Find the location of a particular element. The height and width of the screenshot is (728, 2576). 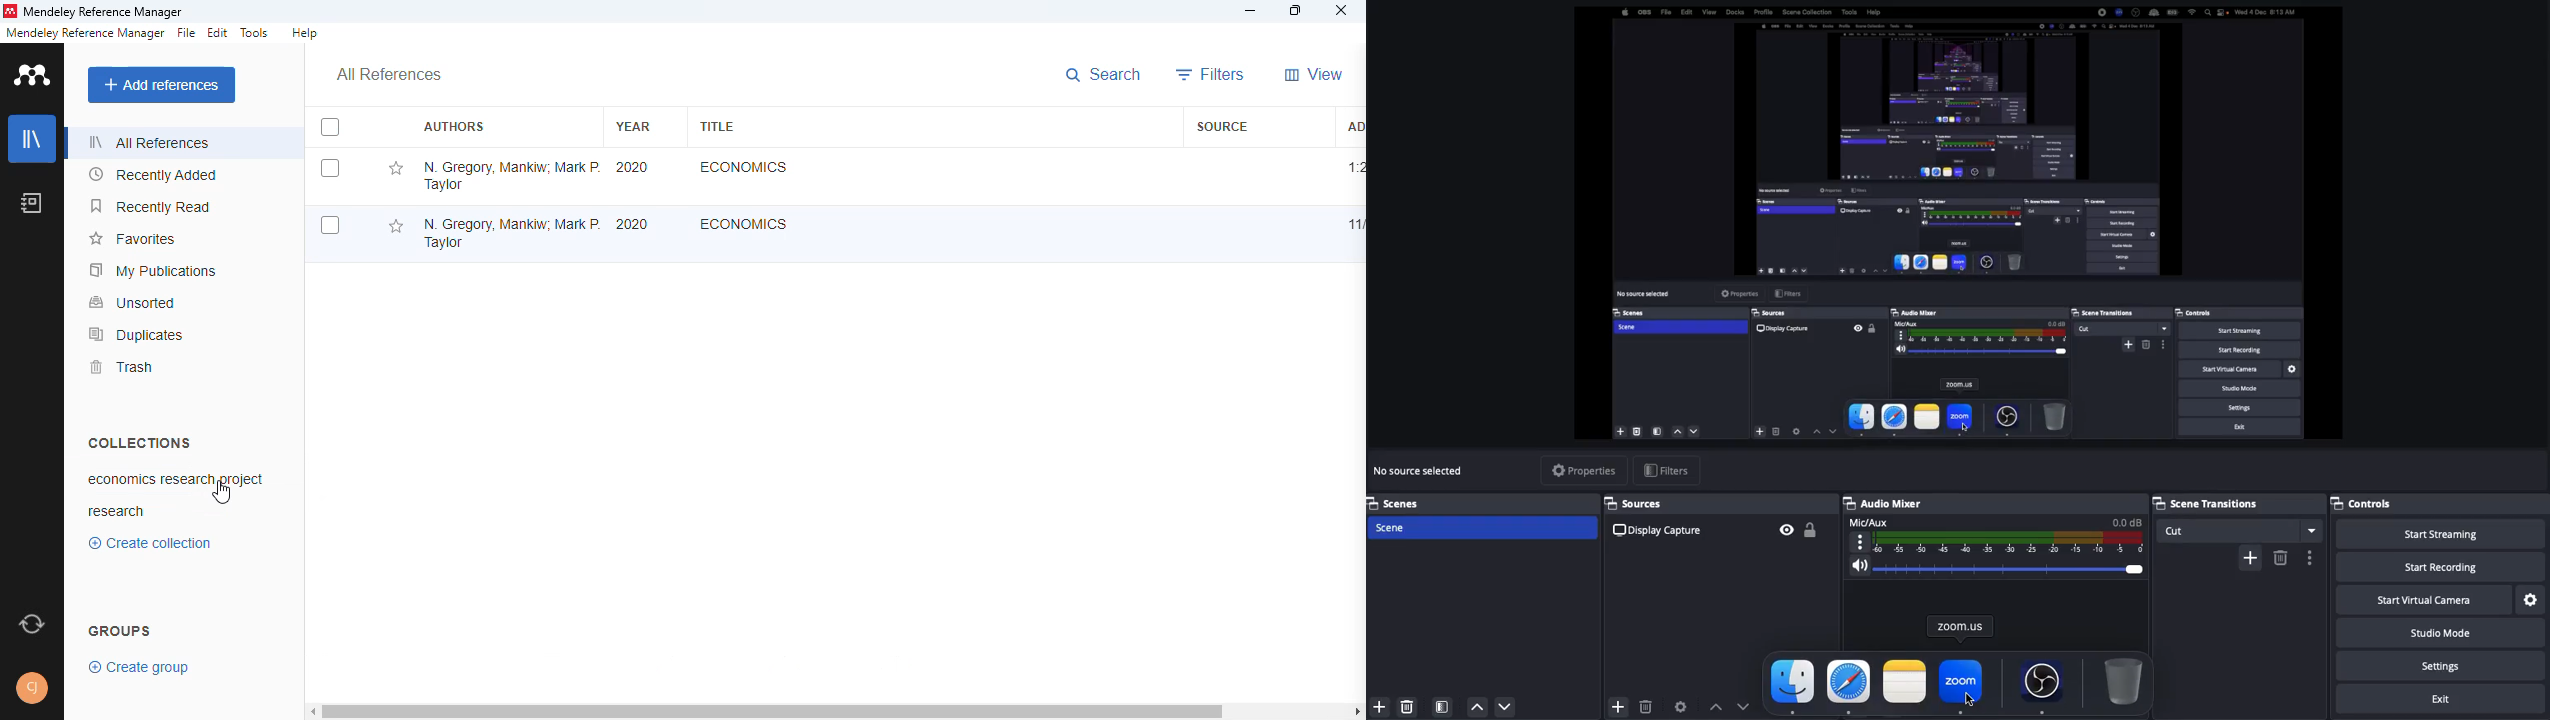

delete is located at coordinates (1647, 705).